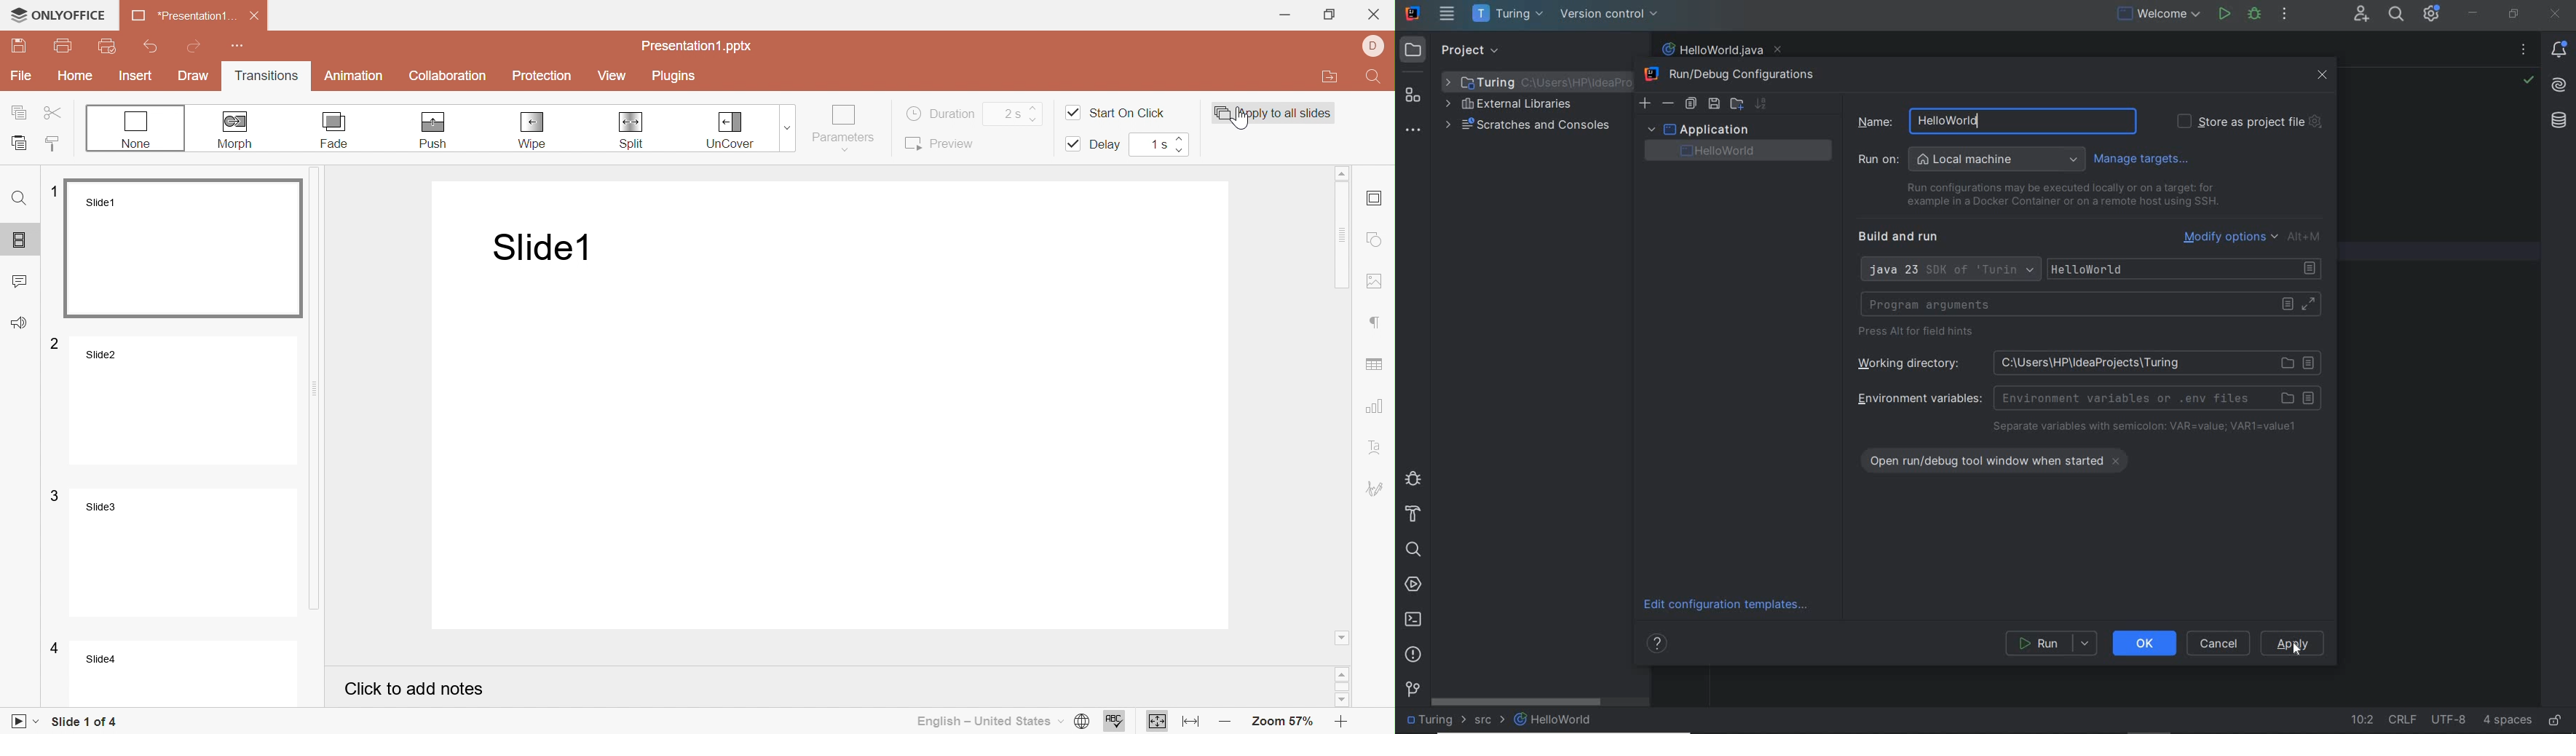 The image size is (2576, 756). What do you see at coordinates (786, 125) in the screenshot?
I see `Drop down` at bounding box center [786, 125].